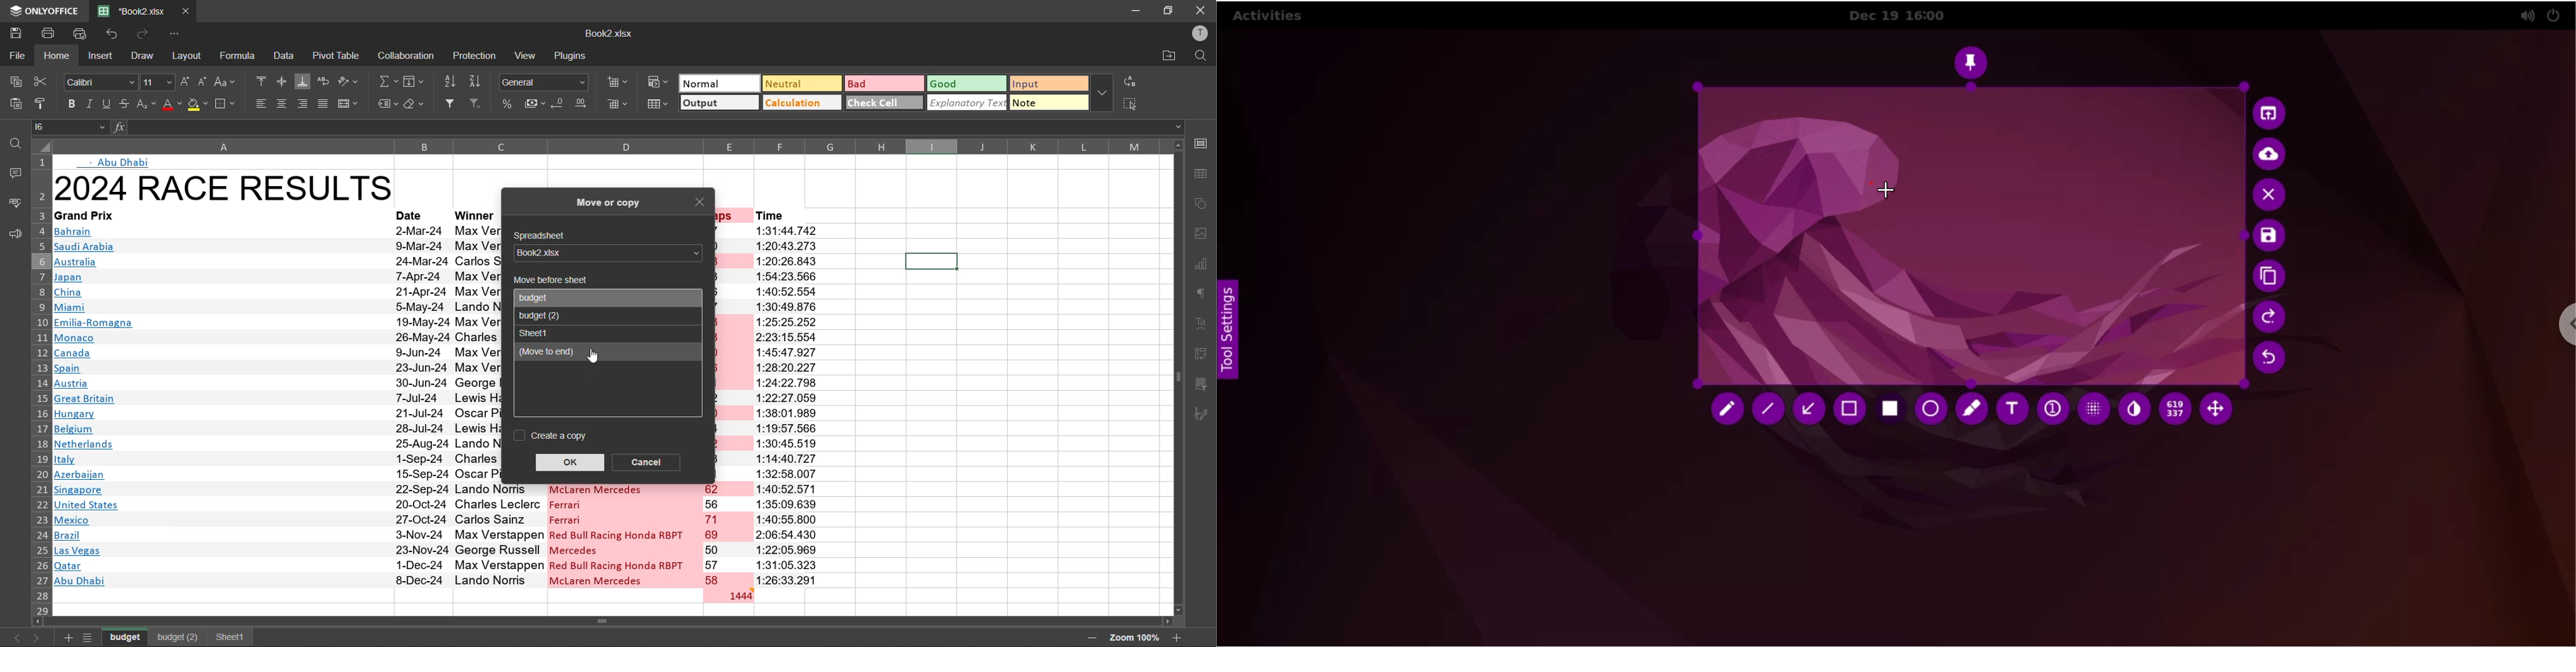 This screenshot has height=672, width=2576. I want to click on spreadsheet, so click(543, 236).